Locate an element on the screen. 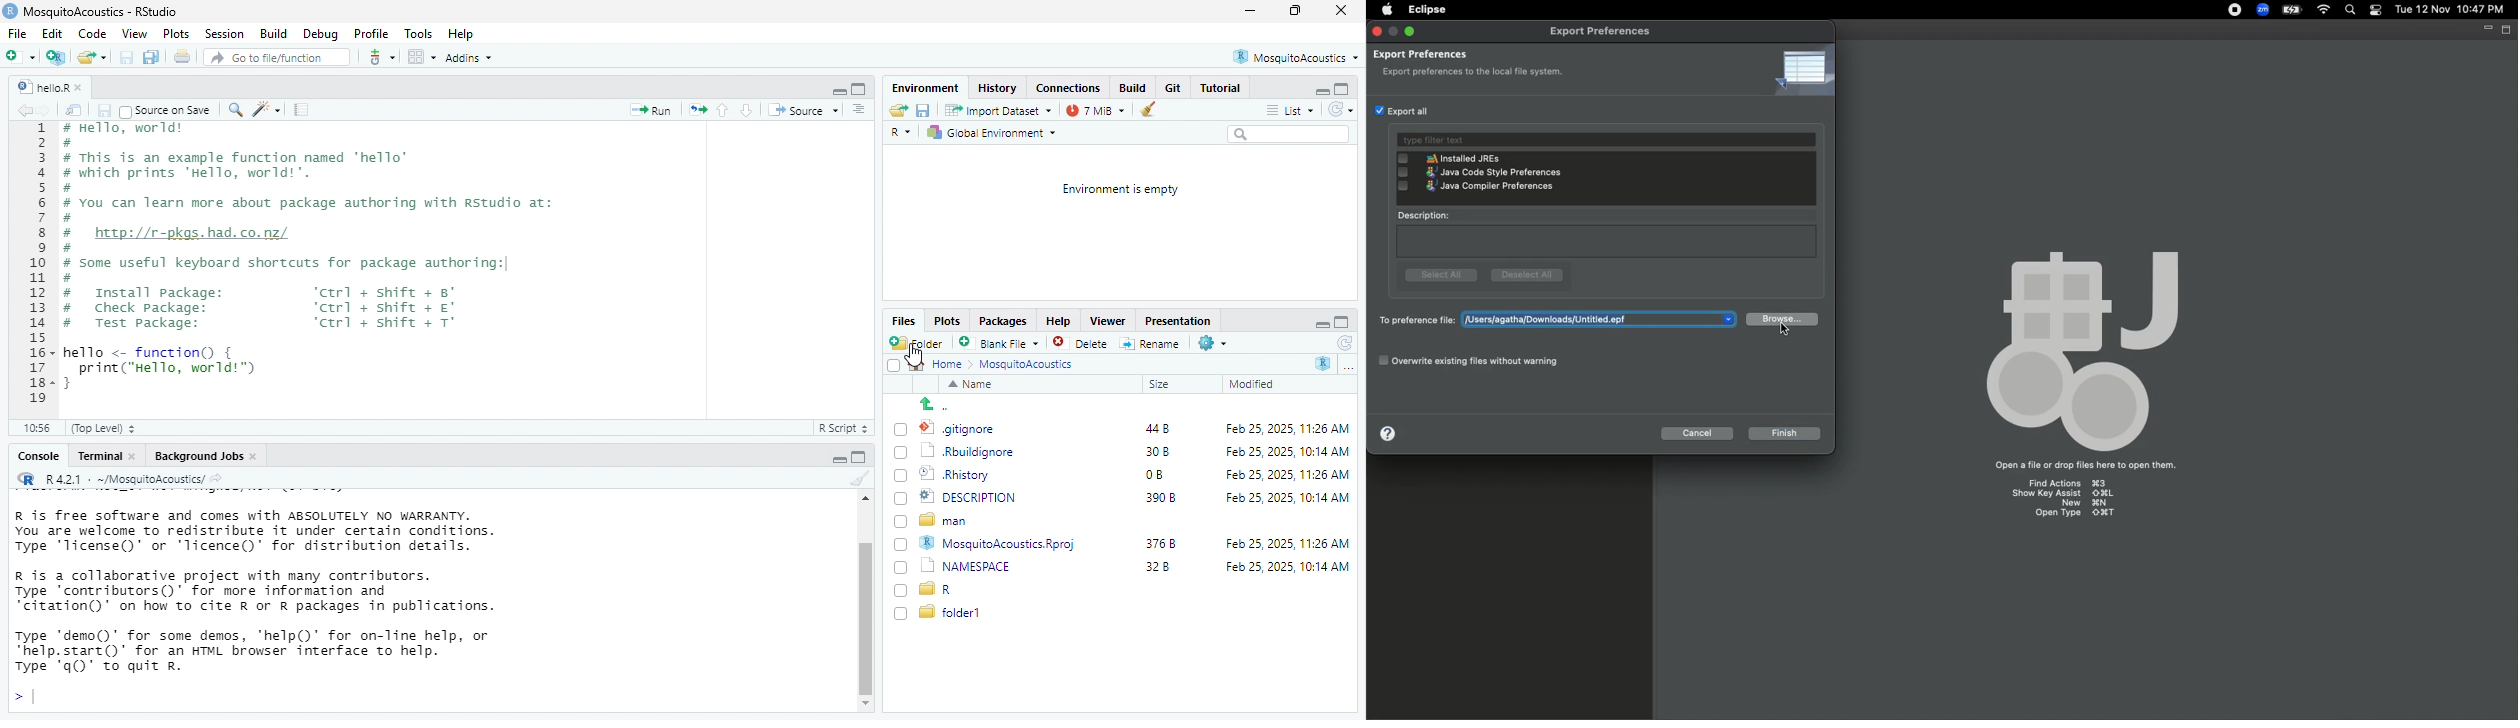 The width and height of the screenshot is (2520, 728). vertical scroll bar is located at coordinates (864, 611).